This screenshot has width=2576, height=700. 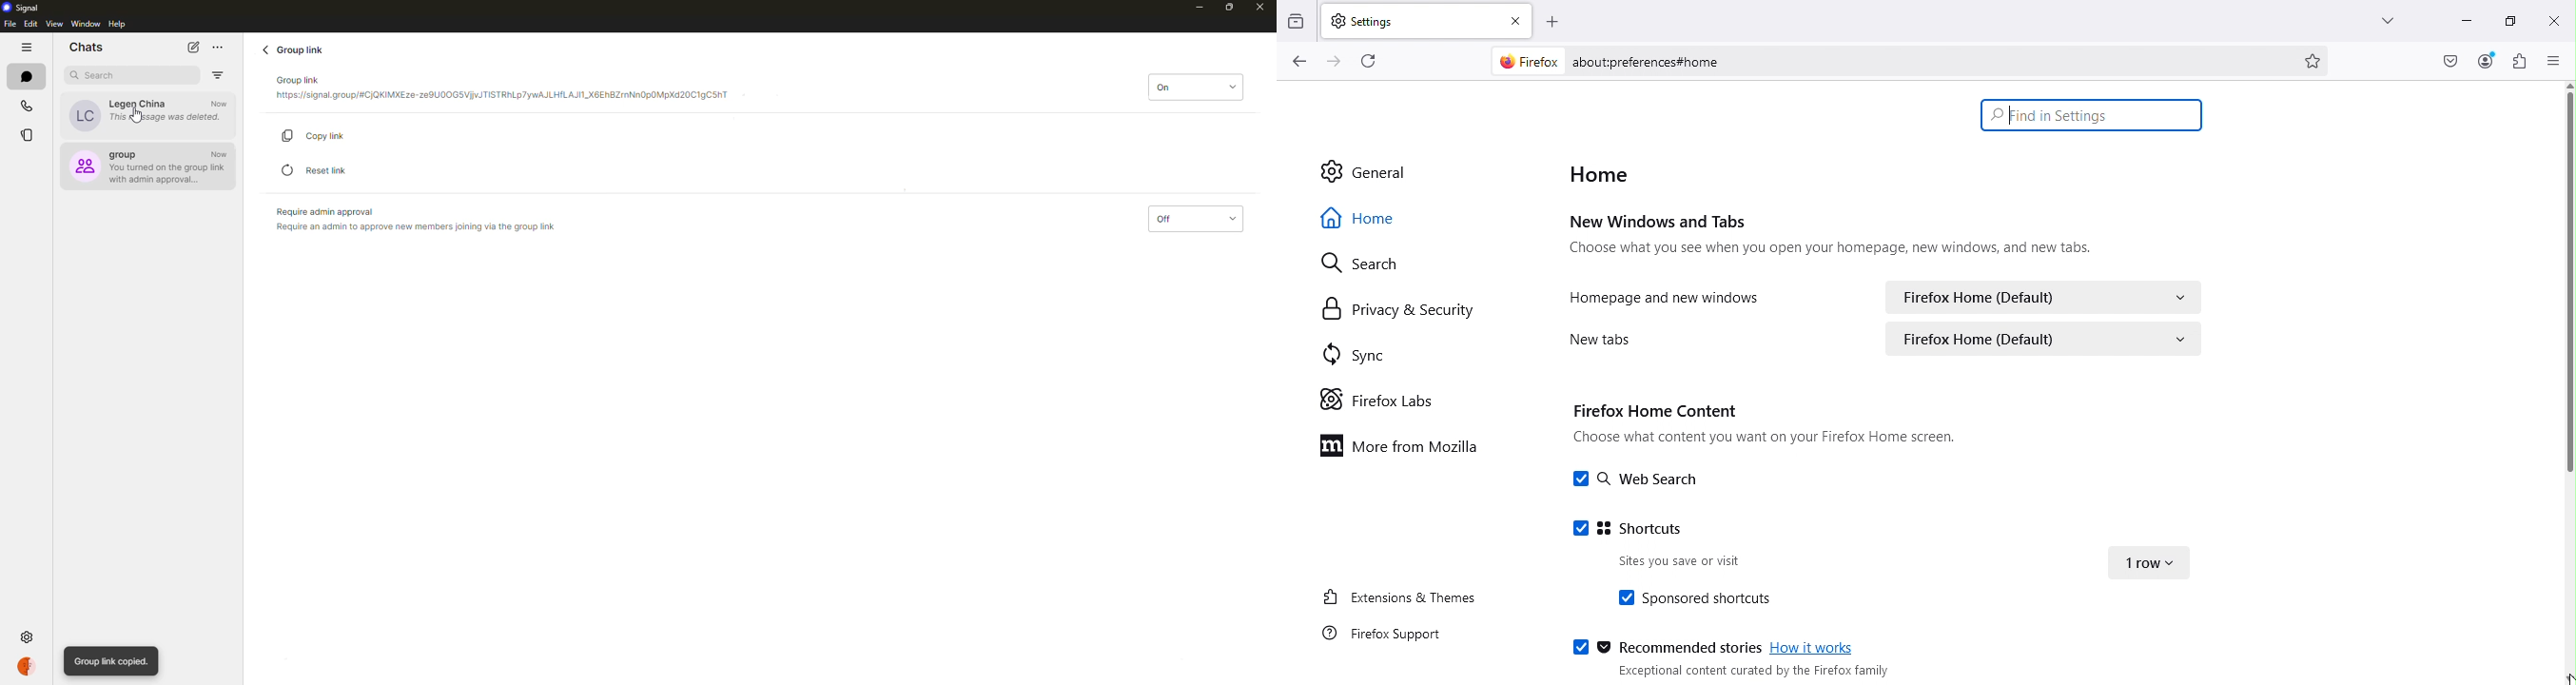 I want to click on cursor, so click(x=138, y=116).